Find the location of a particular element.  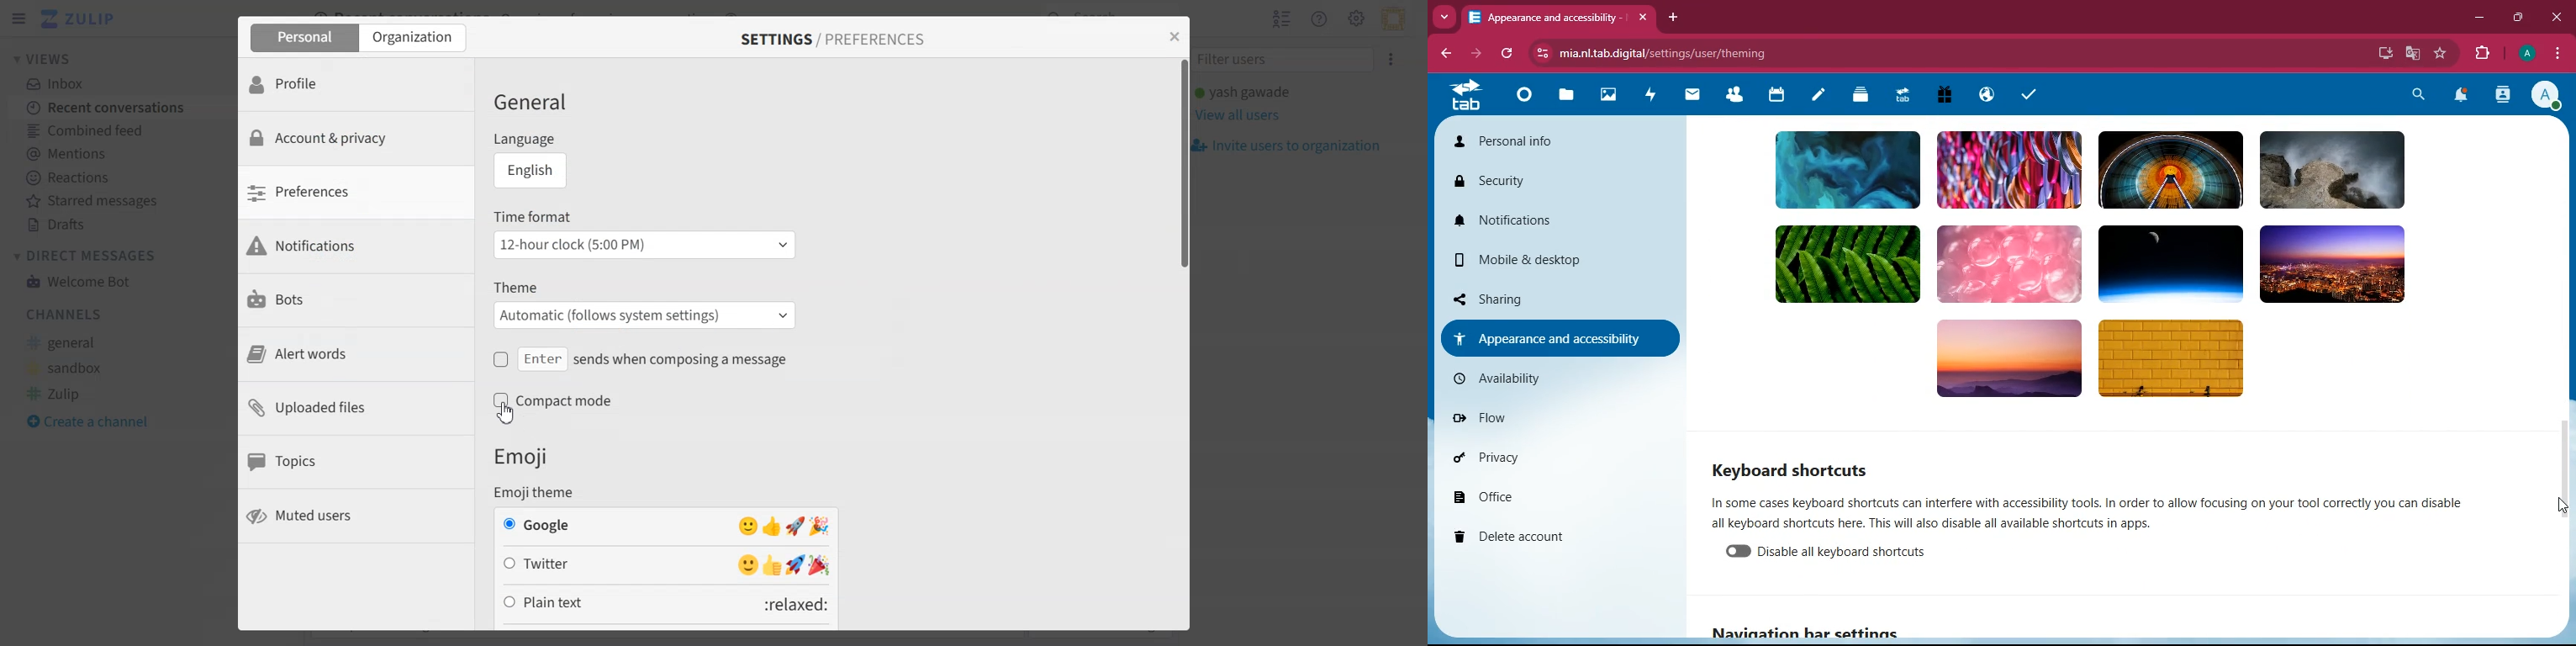

activity is located at coordinates (1654, 96).